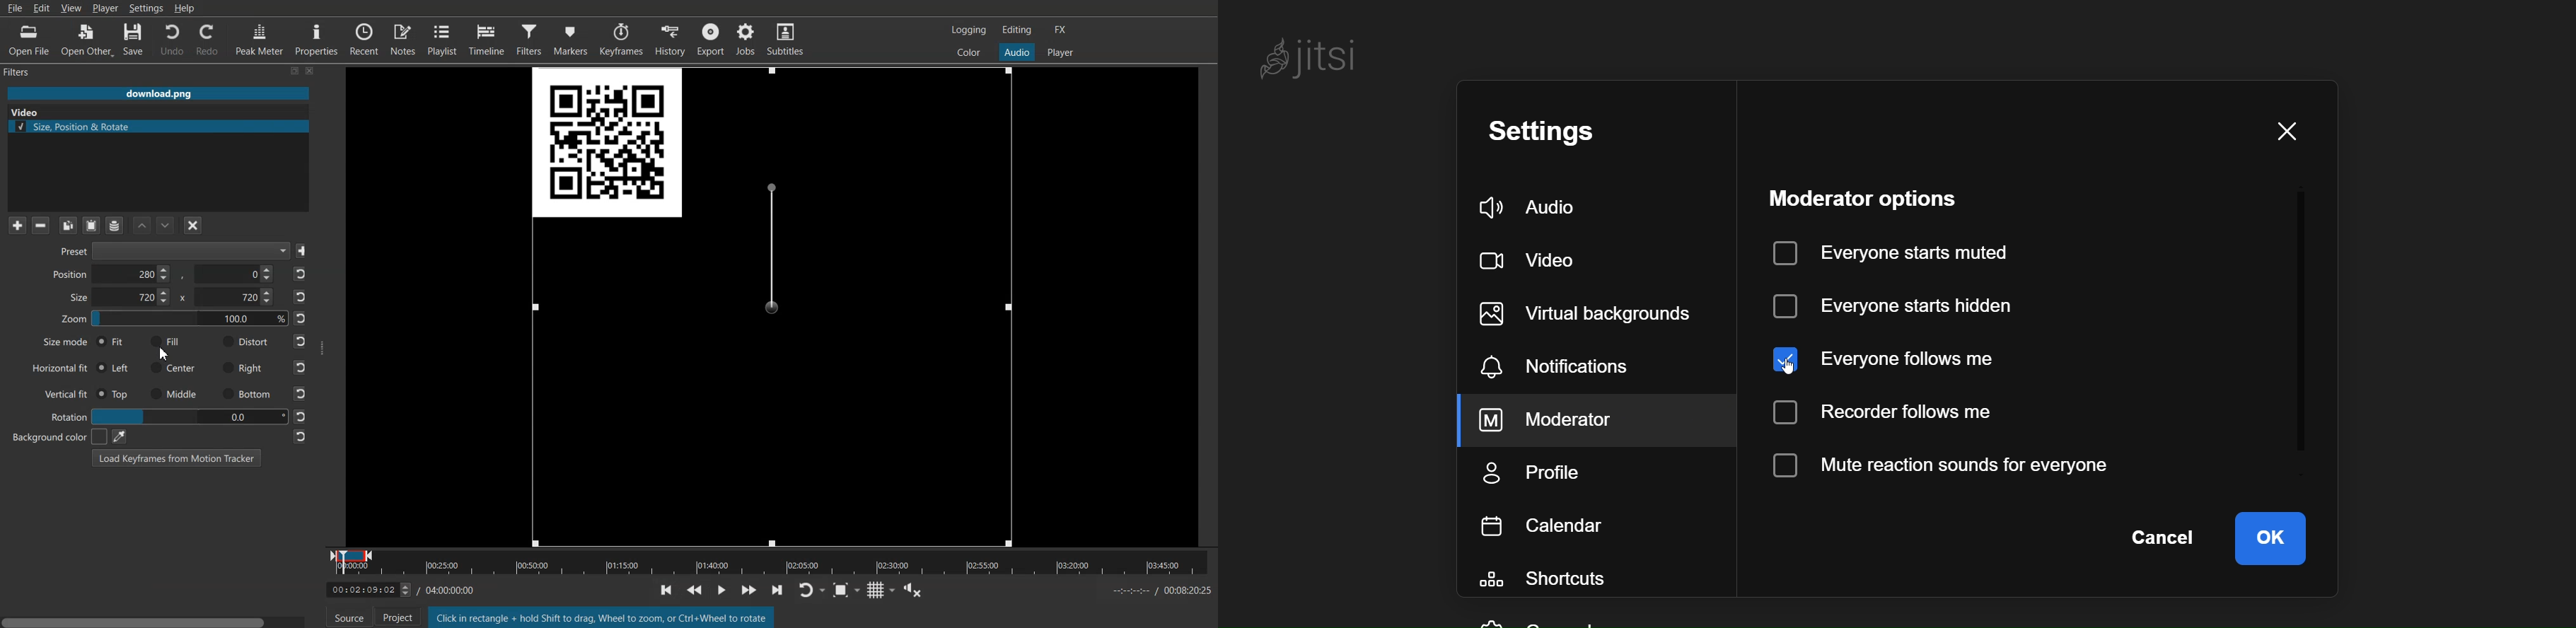  What do you see at coordinates (114, 394) in the screenshot?
I see `Top` at bounding box center [114, 394].